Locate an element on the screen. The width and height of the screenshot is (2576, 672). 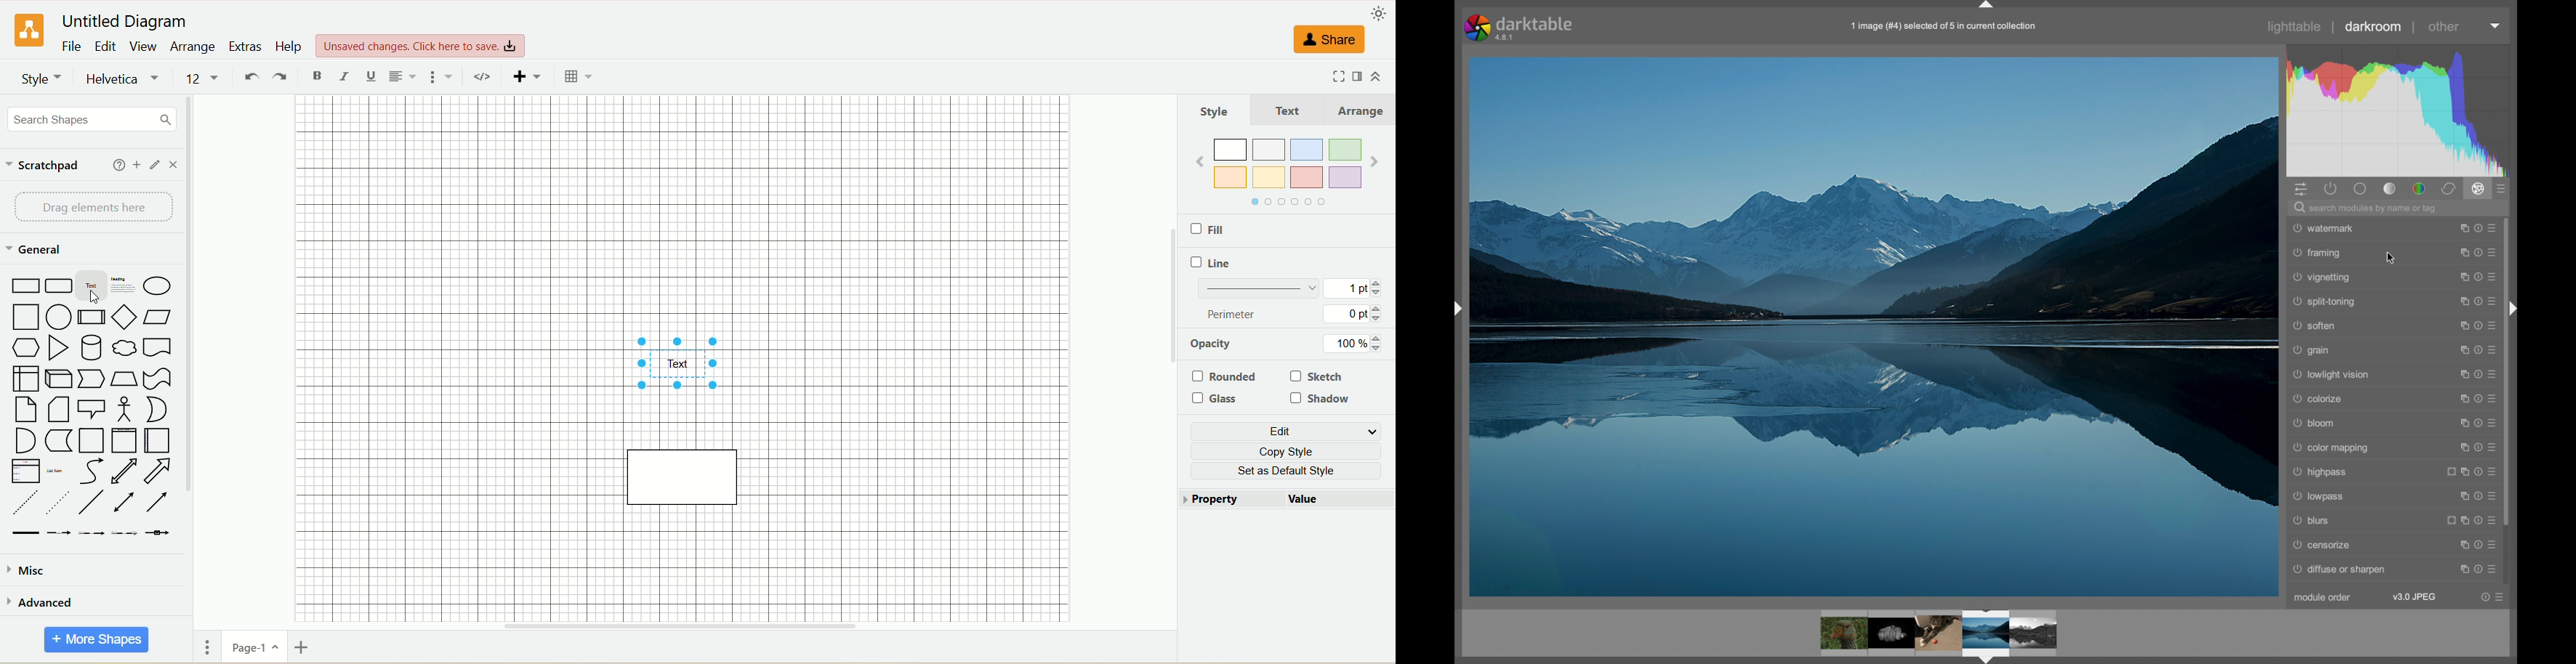
scratchpad is located at coordinates (49, 163).